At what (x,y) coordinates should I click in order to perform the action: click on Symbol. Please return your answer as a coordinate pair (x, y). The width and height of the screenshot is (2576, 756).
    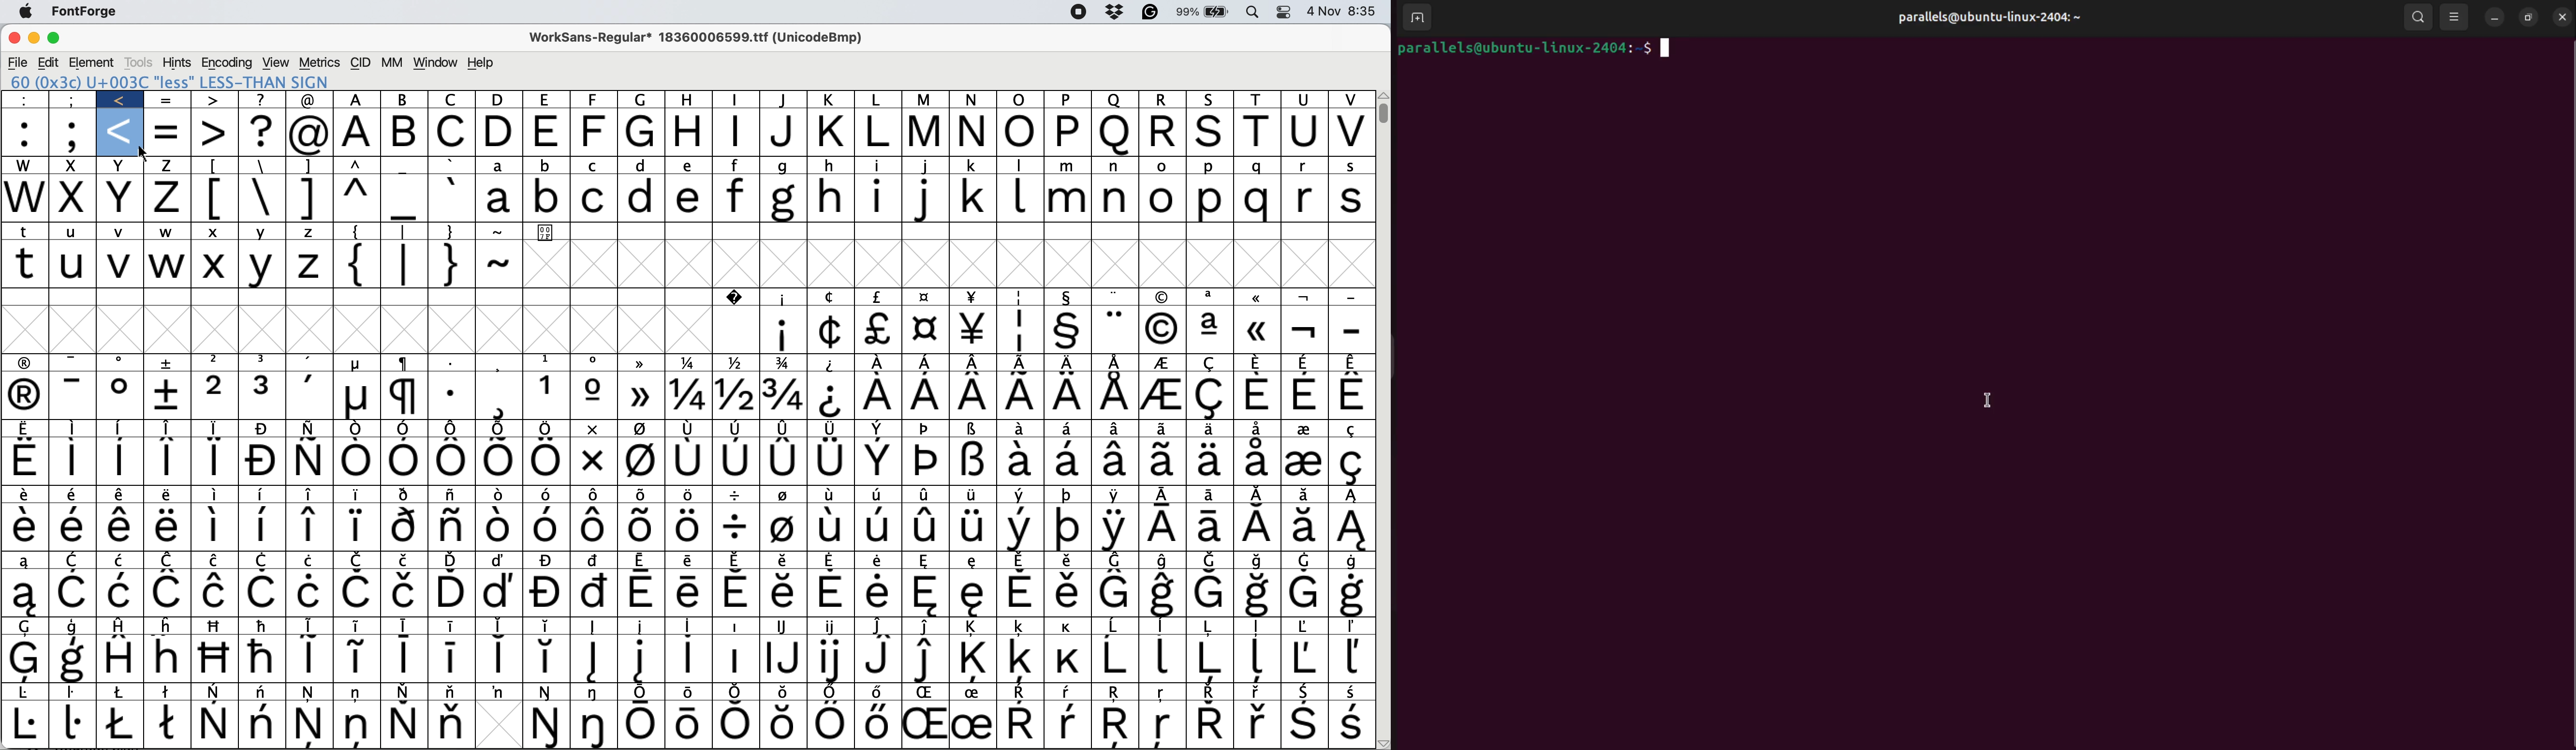
    Looking at the image, I should click on (549, 627).